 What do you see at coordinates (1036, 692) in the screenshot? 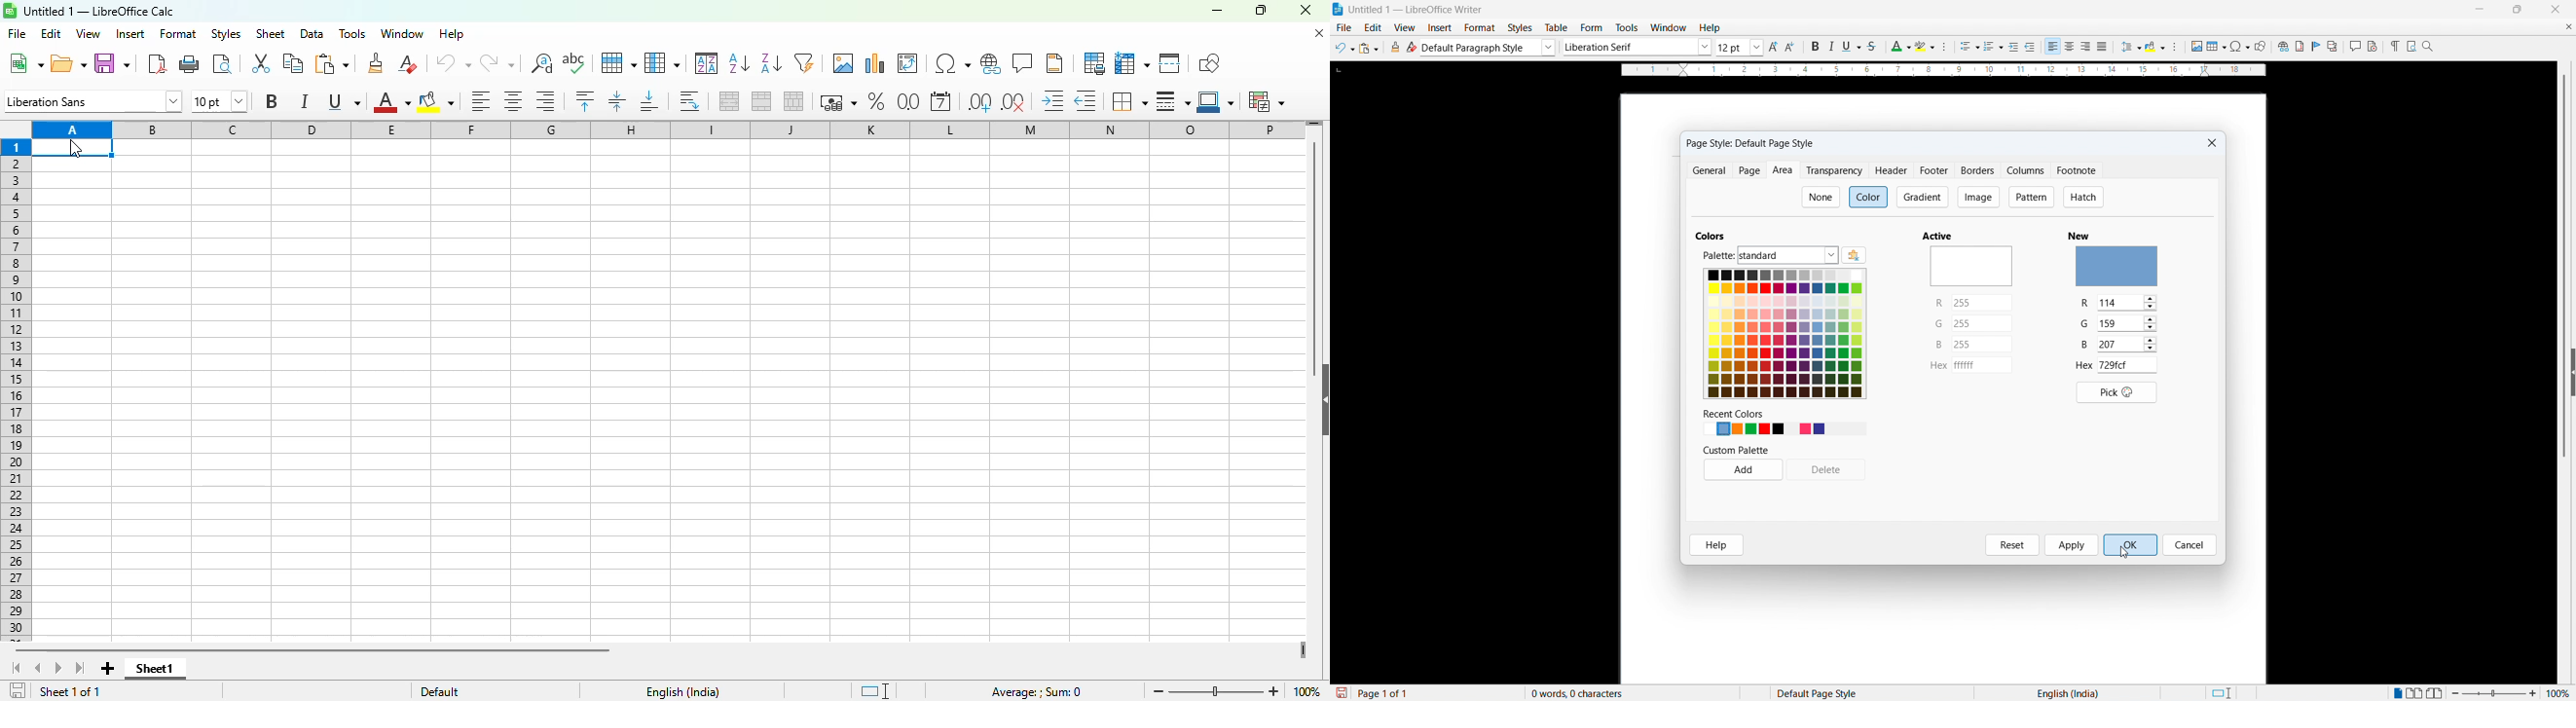
I see `formula` at bounding box center [1036, 692].